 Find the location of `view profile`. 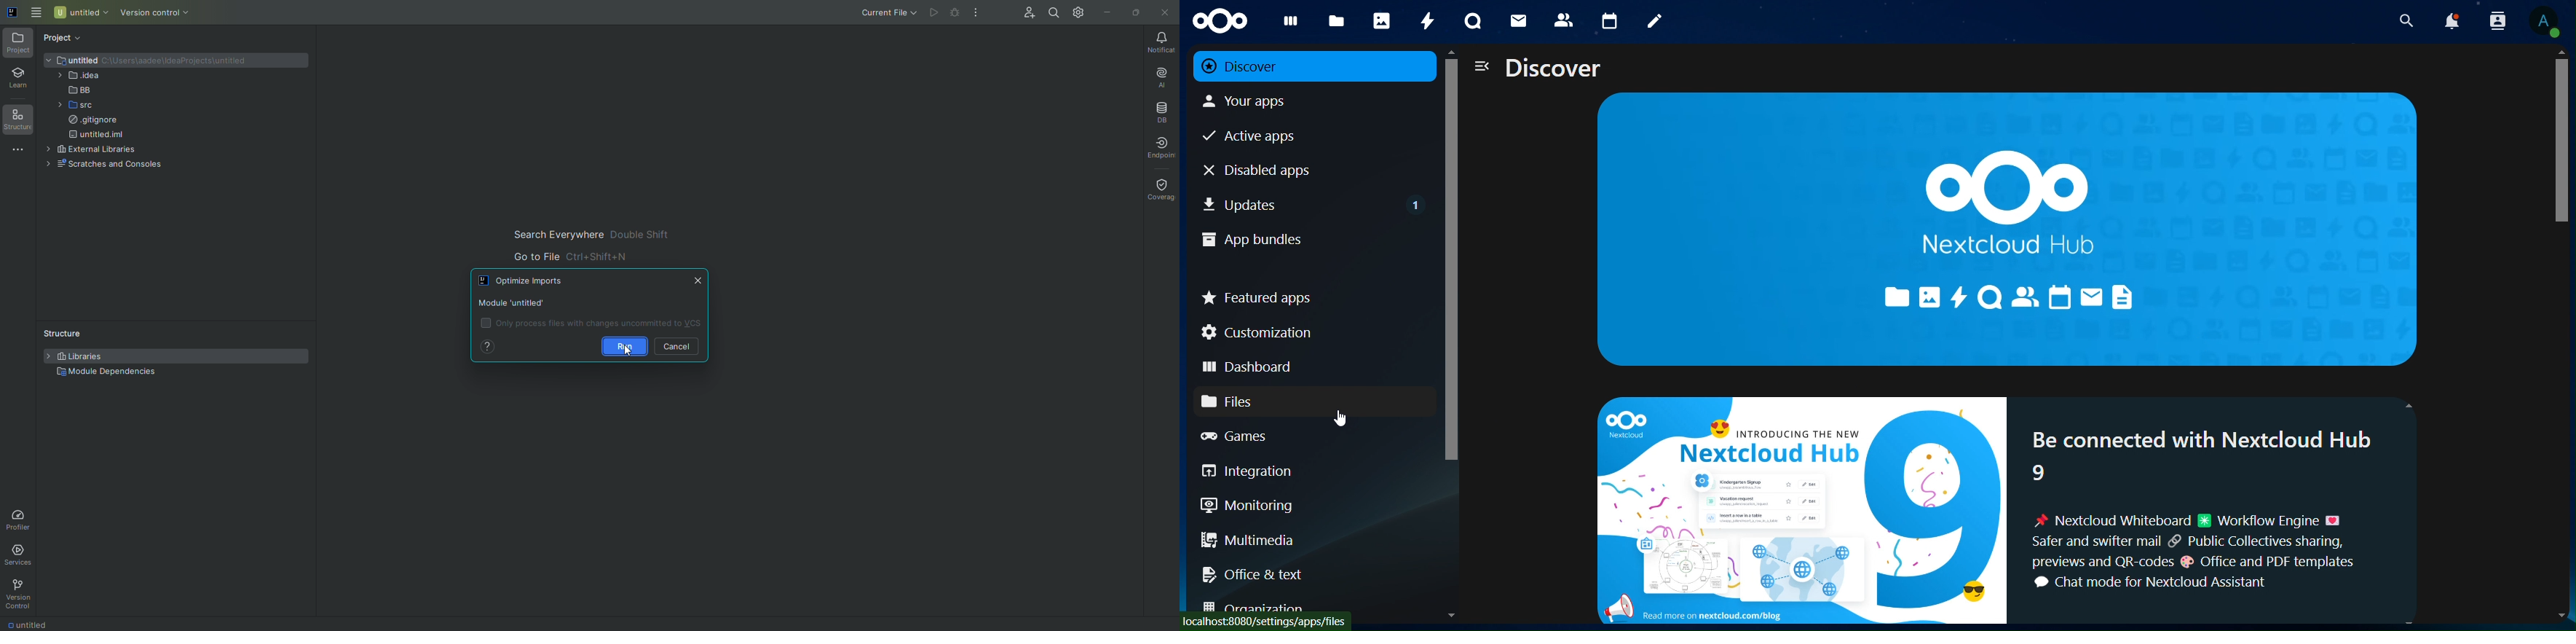

view profile is located at coordinates (2549, 22).